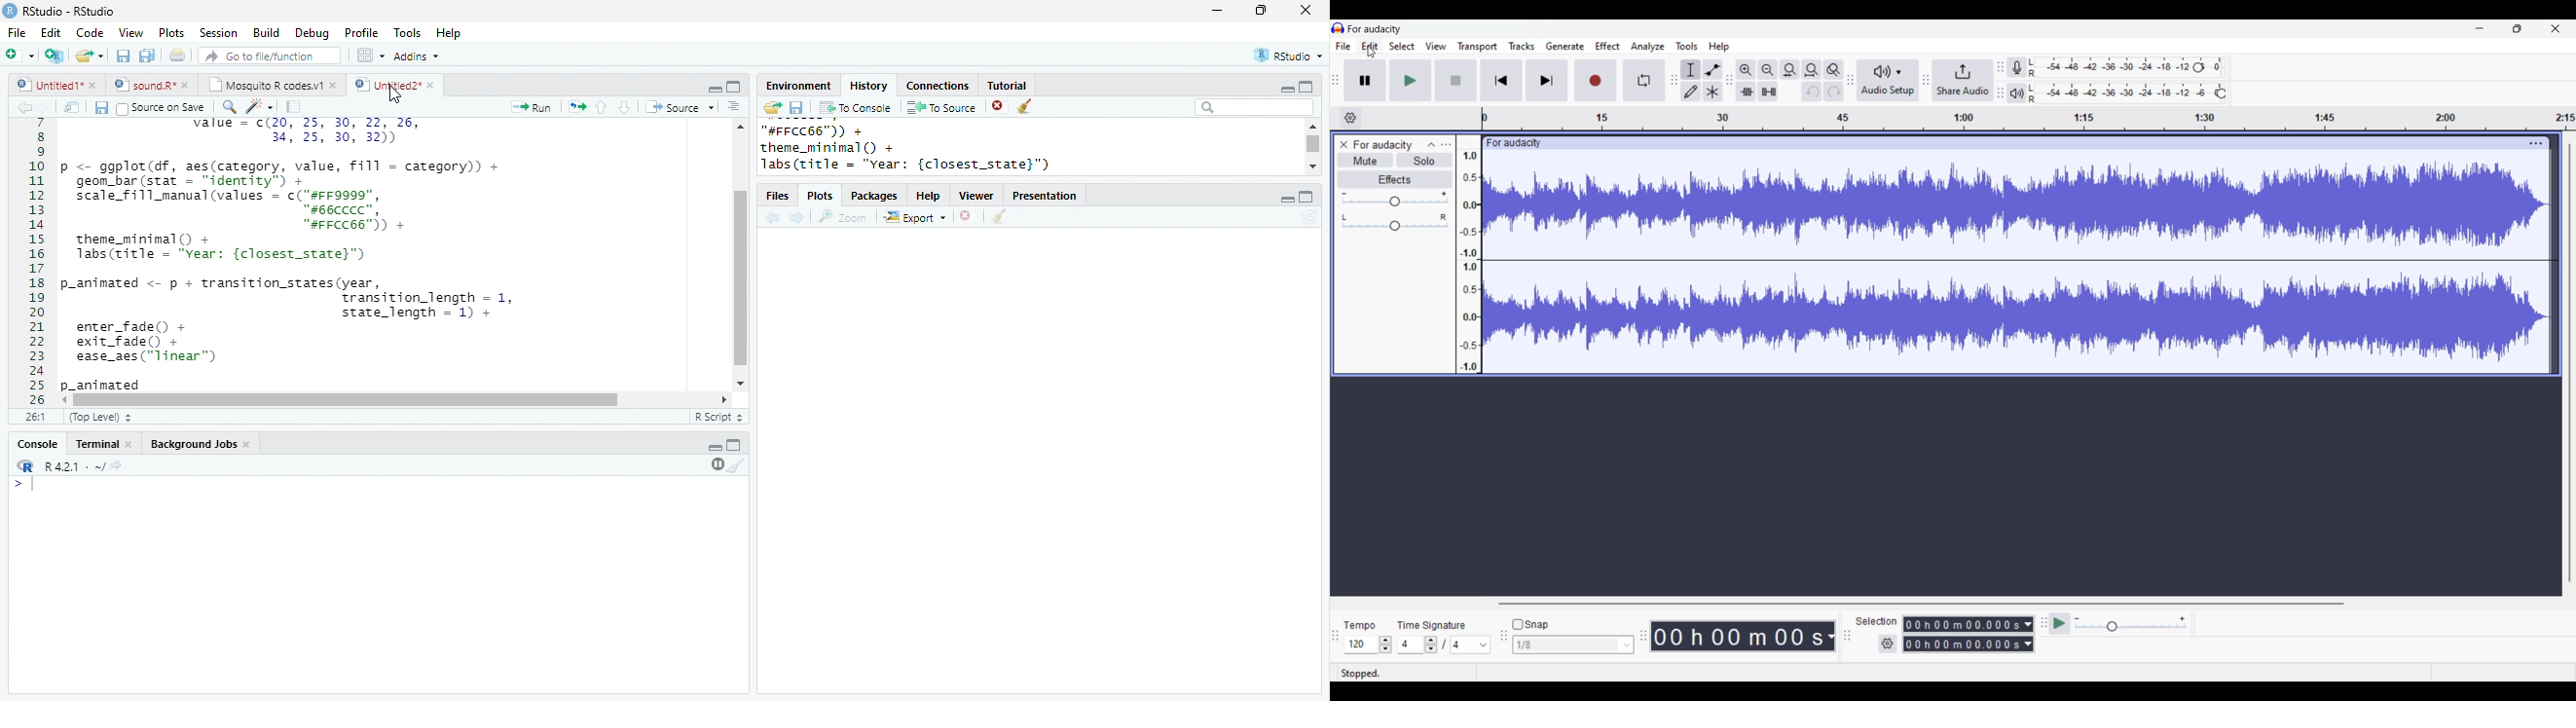 The height and width of the screenshot is (728, 2576). I want to click on cursor, so click(393, 95).